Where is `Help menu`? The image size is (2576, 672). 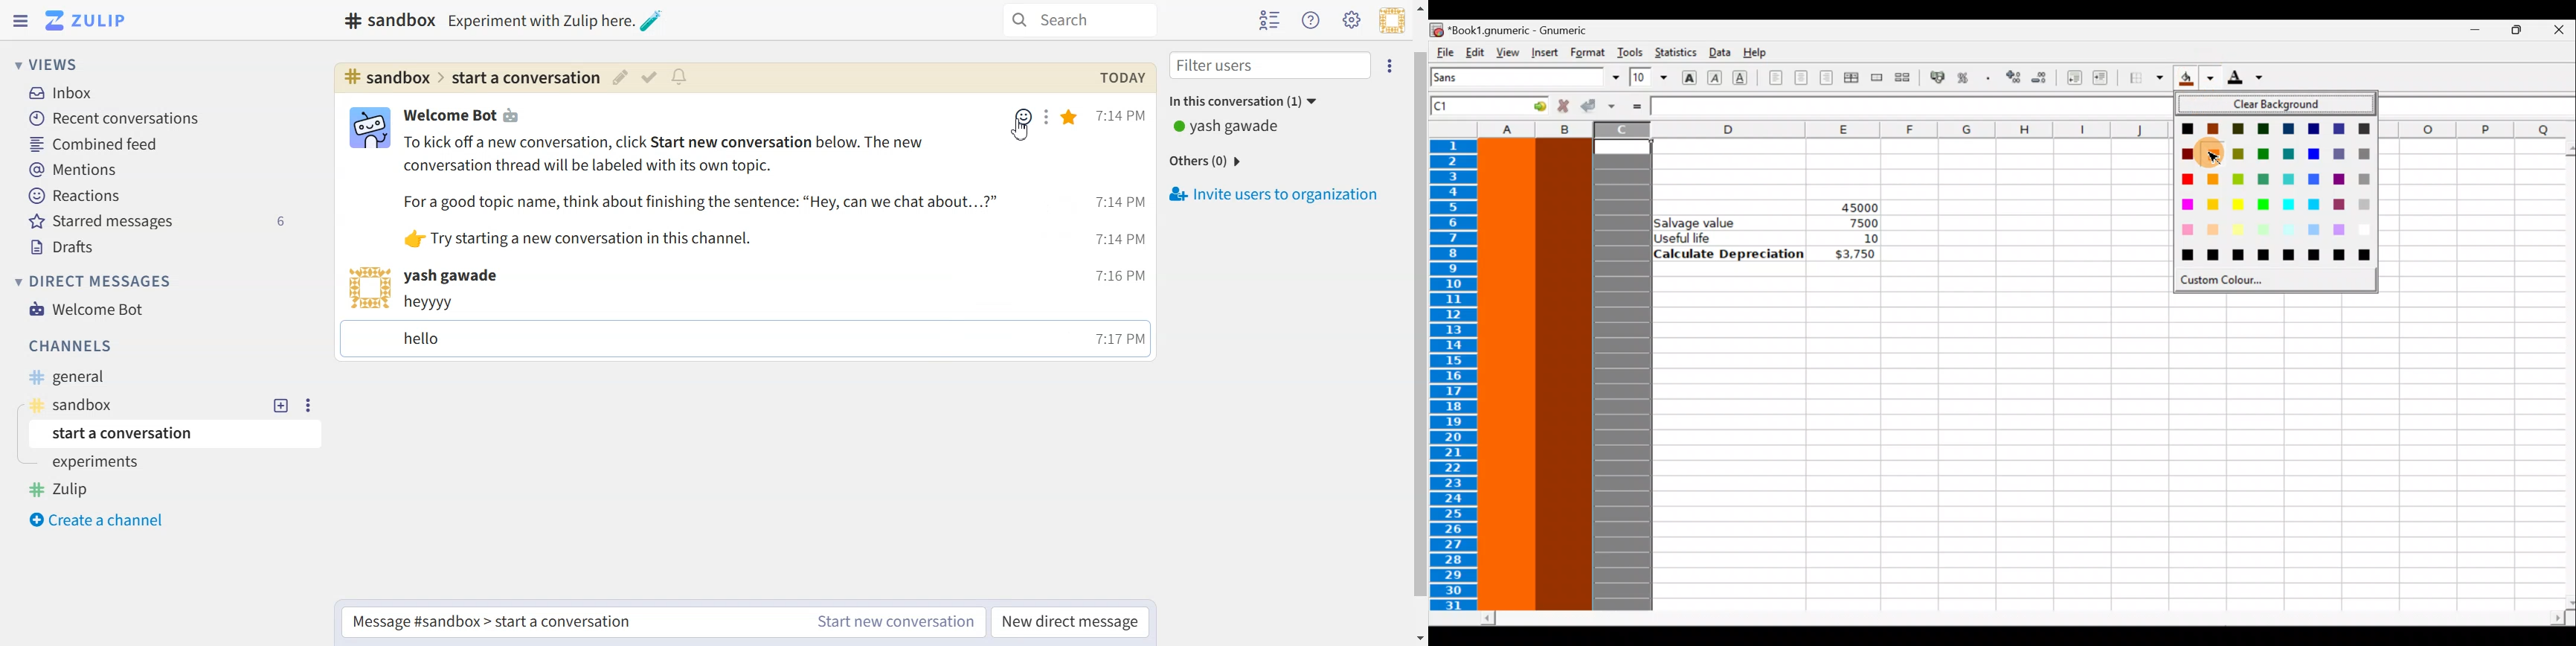
Help menu is located at coordinates (1311, 19).